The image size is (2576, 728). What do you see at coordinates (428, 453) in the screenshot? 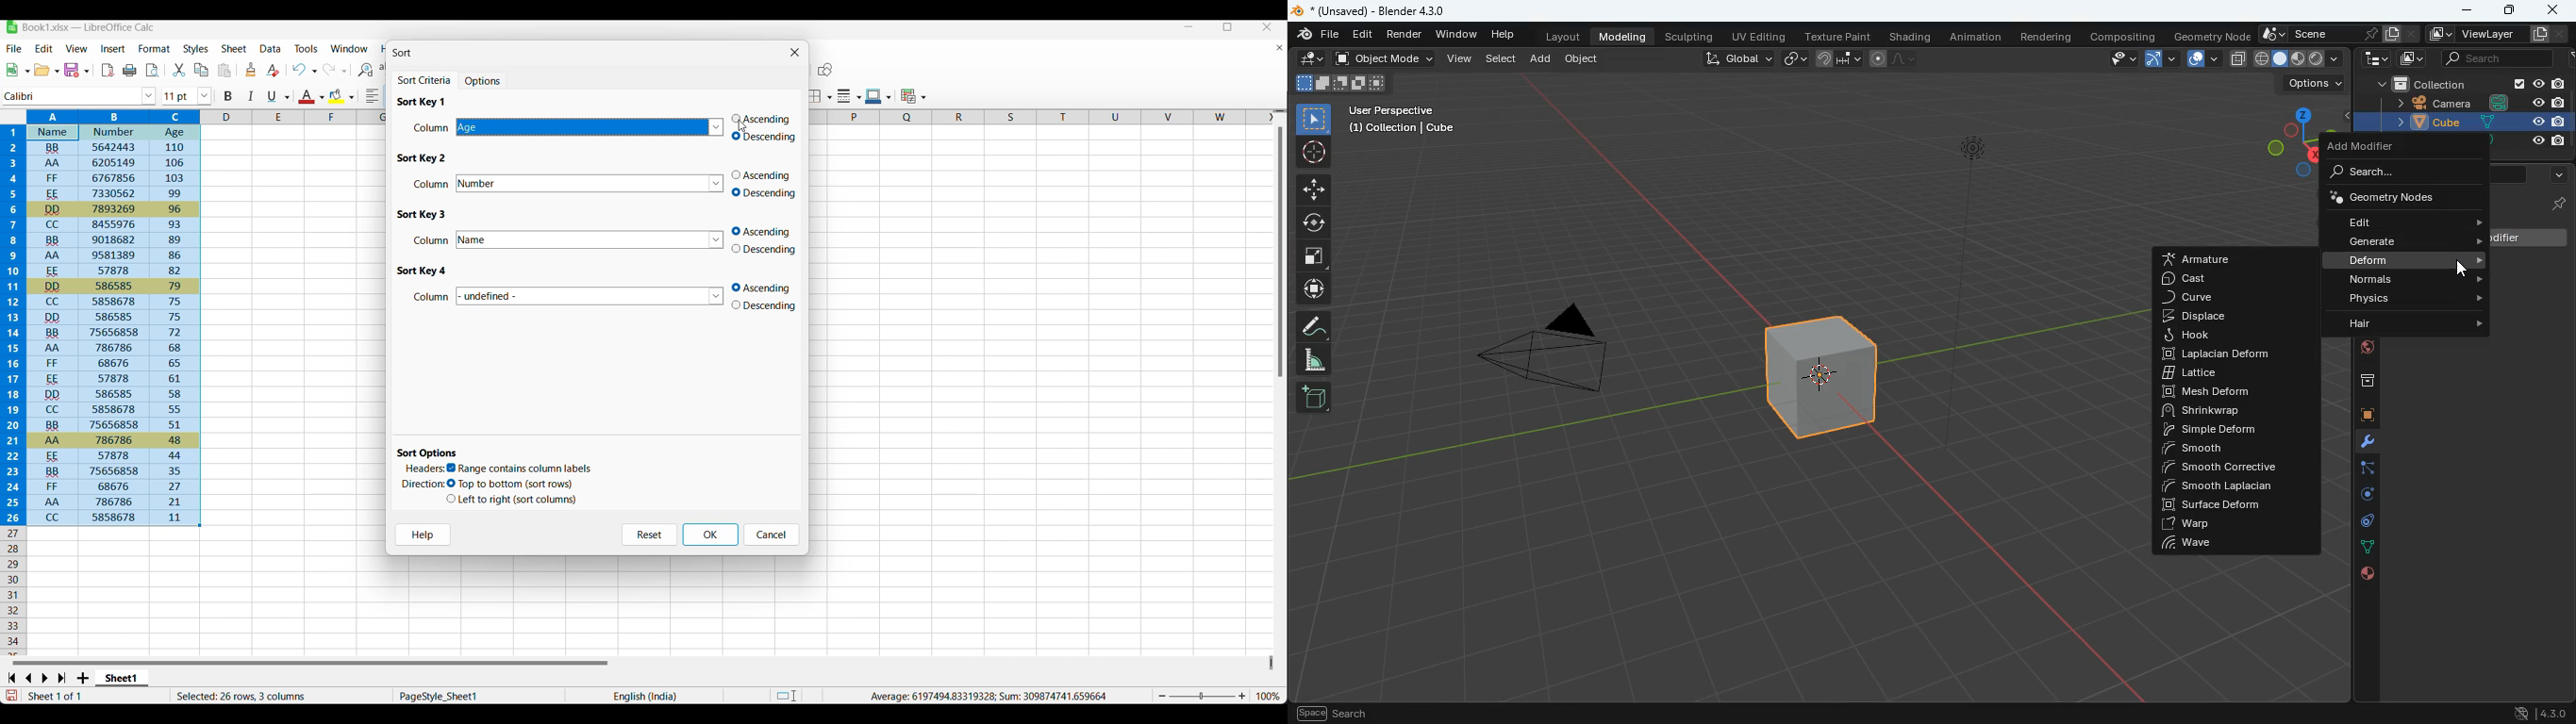
I see `Section title` at bounding box center [428, 453].